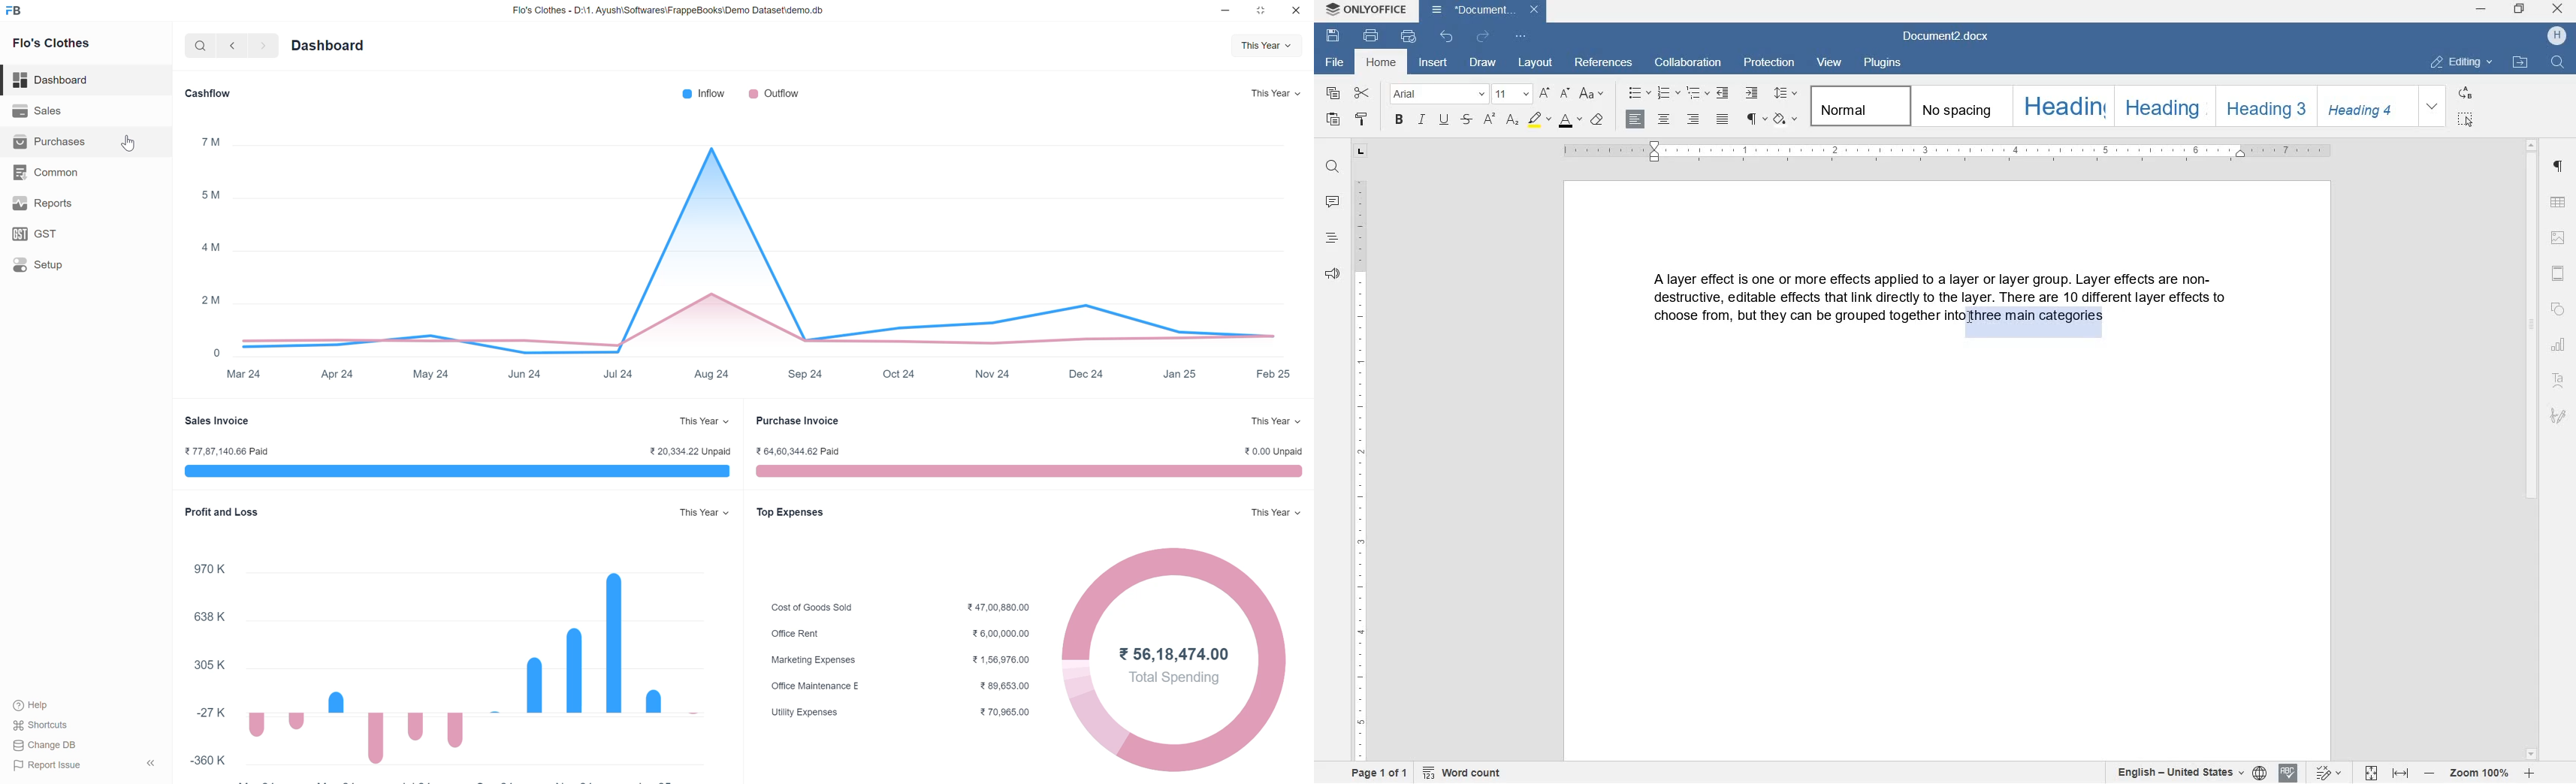 The width and height of the screenshot is (2576, 784). What do you see at coordinates (806, 374) in the screenshot?
I see `Sep 24` at bounding box center [806, 374].